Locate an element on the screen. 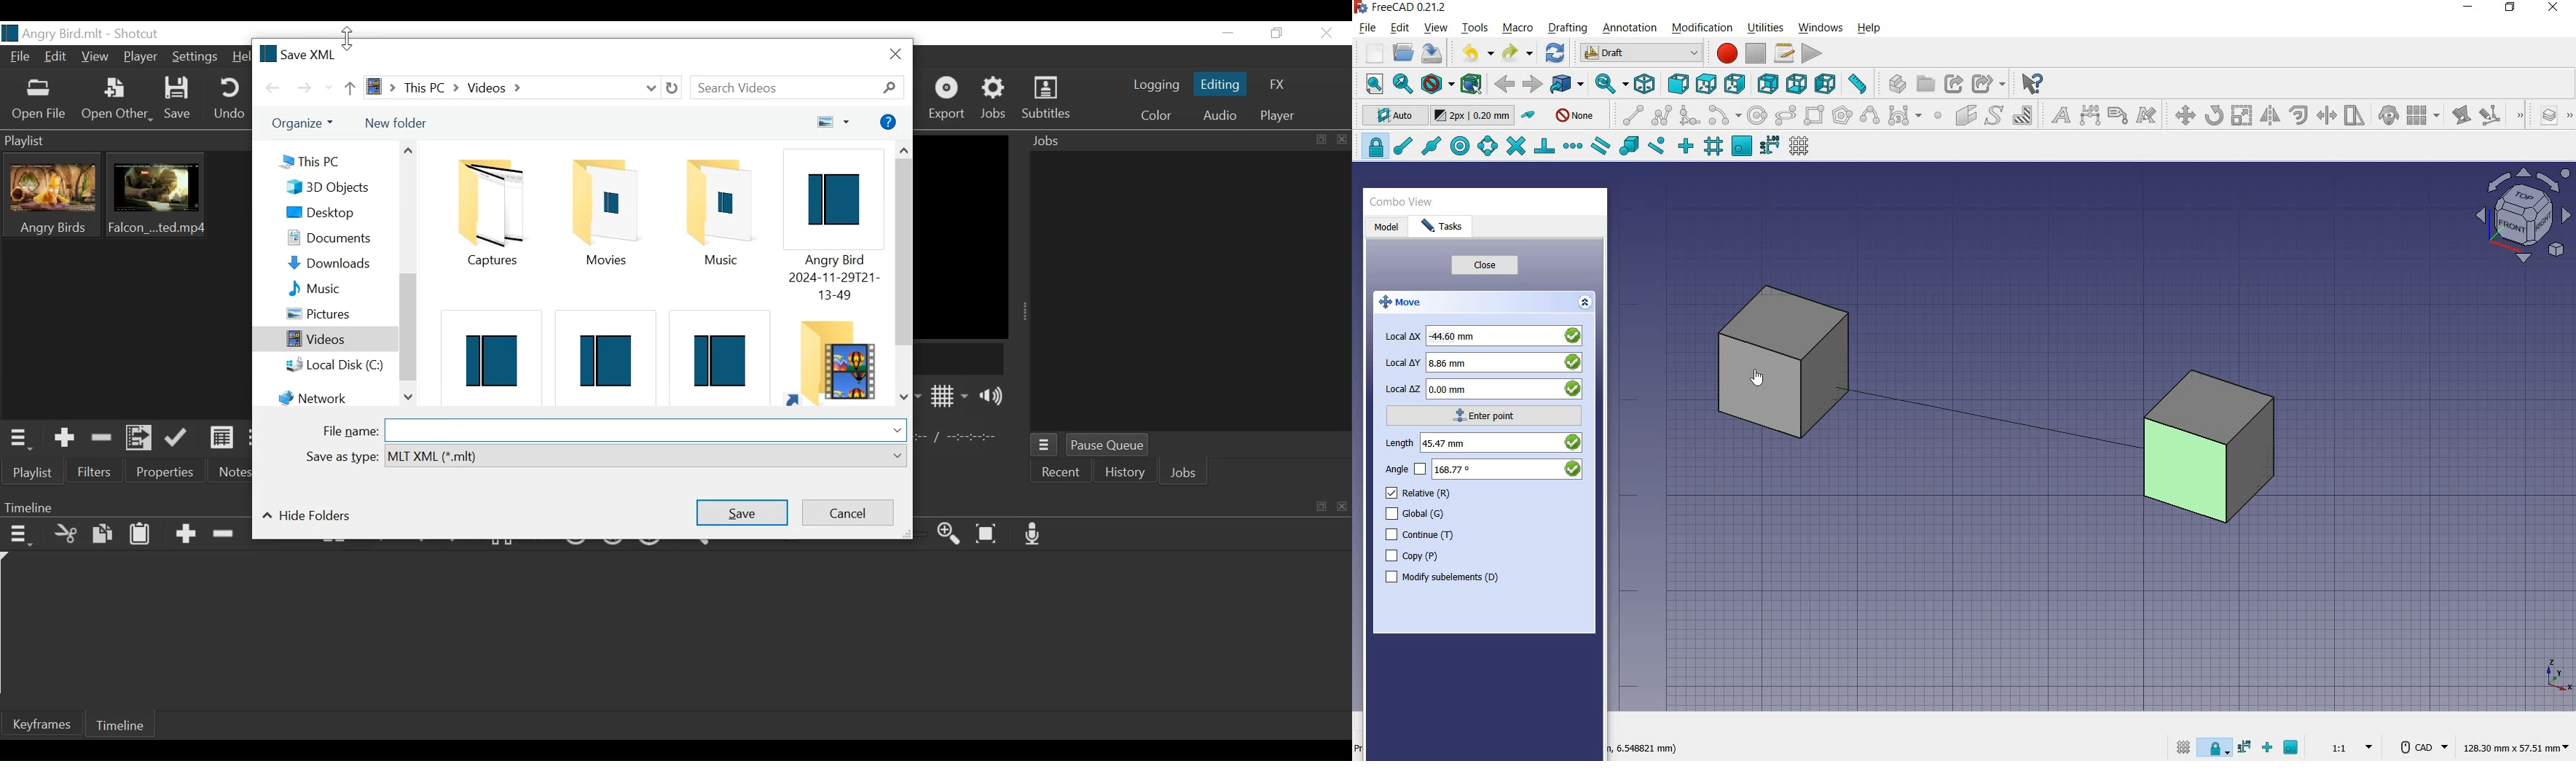 This screenshot has width=2576, height=784. polygon is located at coordinates (1842, 116).